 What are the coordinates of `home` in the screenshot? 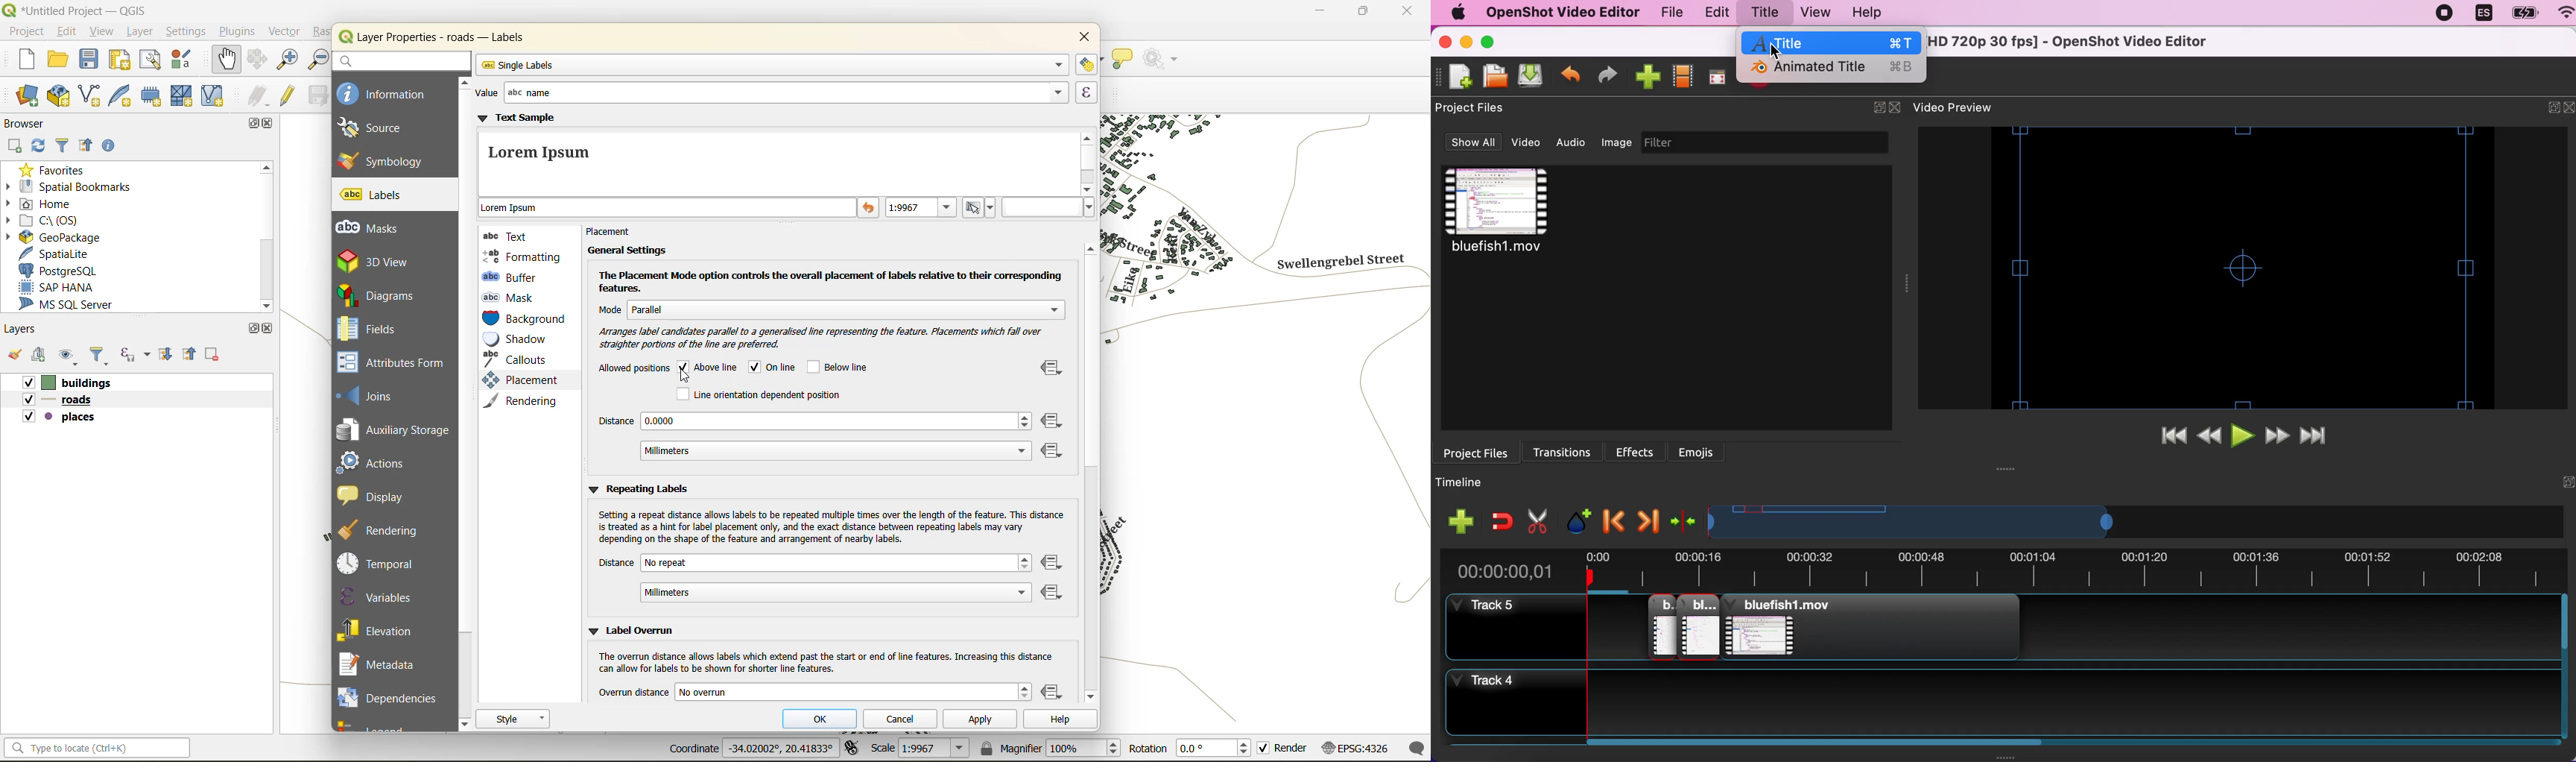 It's located at (48, 204).